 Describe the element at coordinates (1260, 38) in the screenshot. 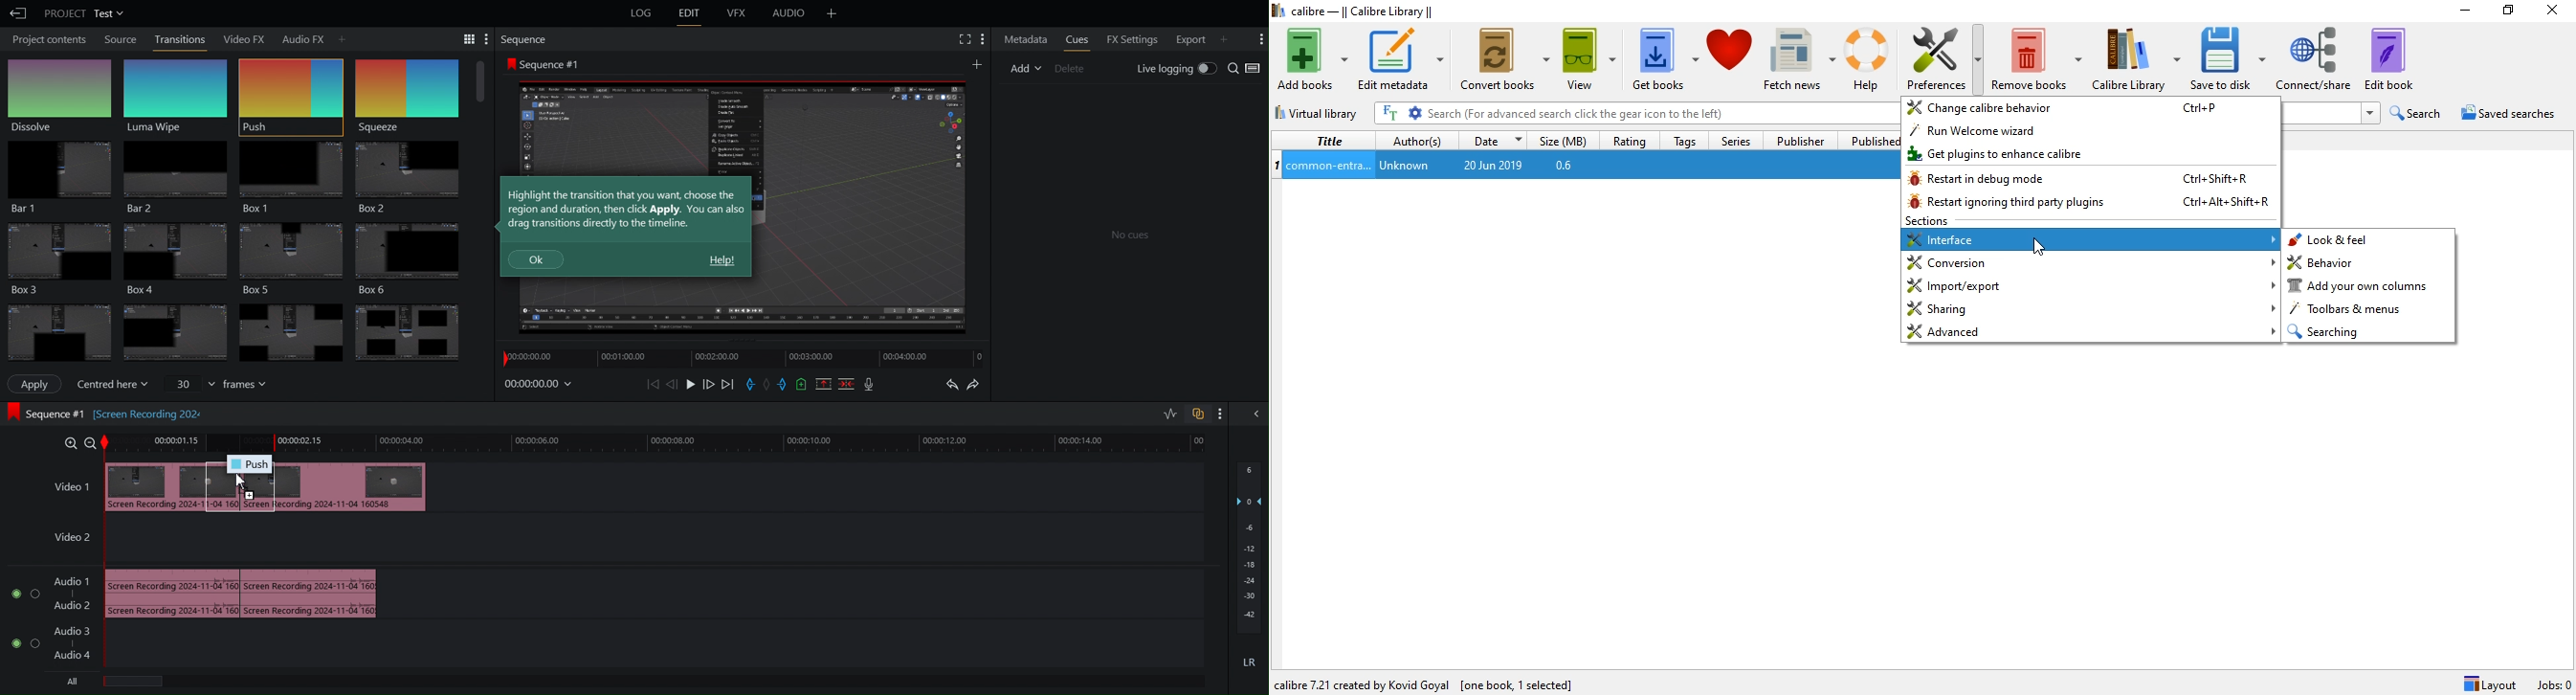

I see `More` at that location.